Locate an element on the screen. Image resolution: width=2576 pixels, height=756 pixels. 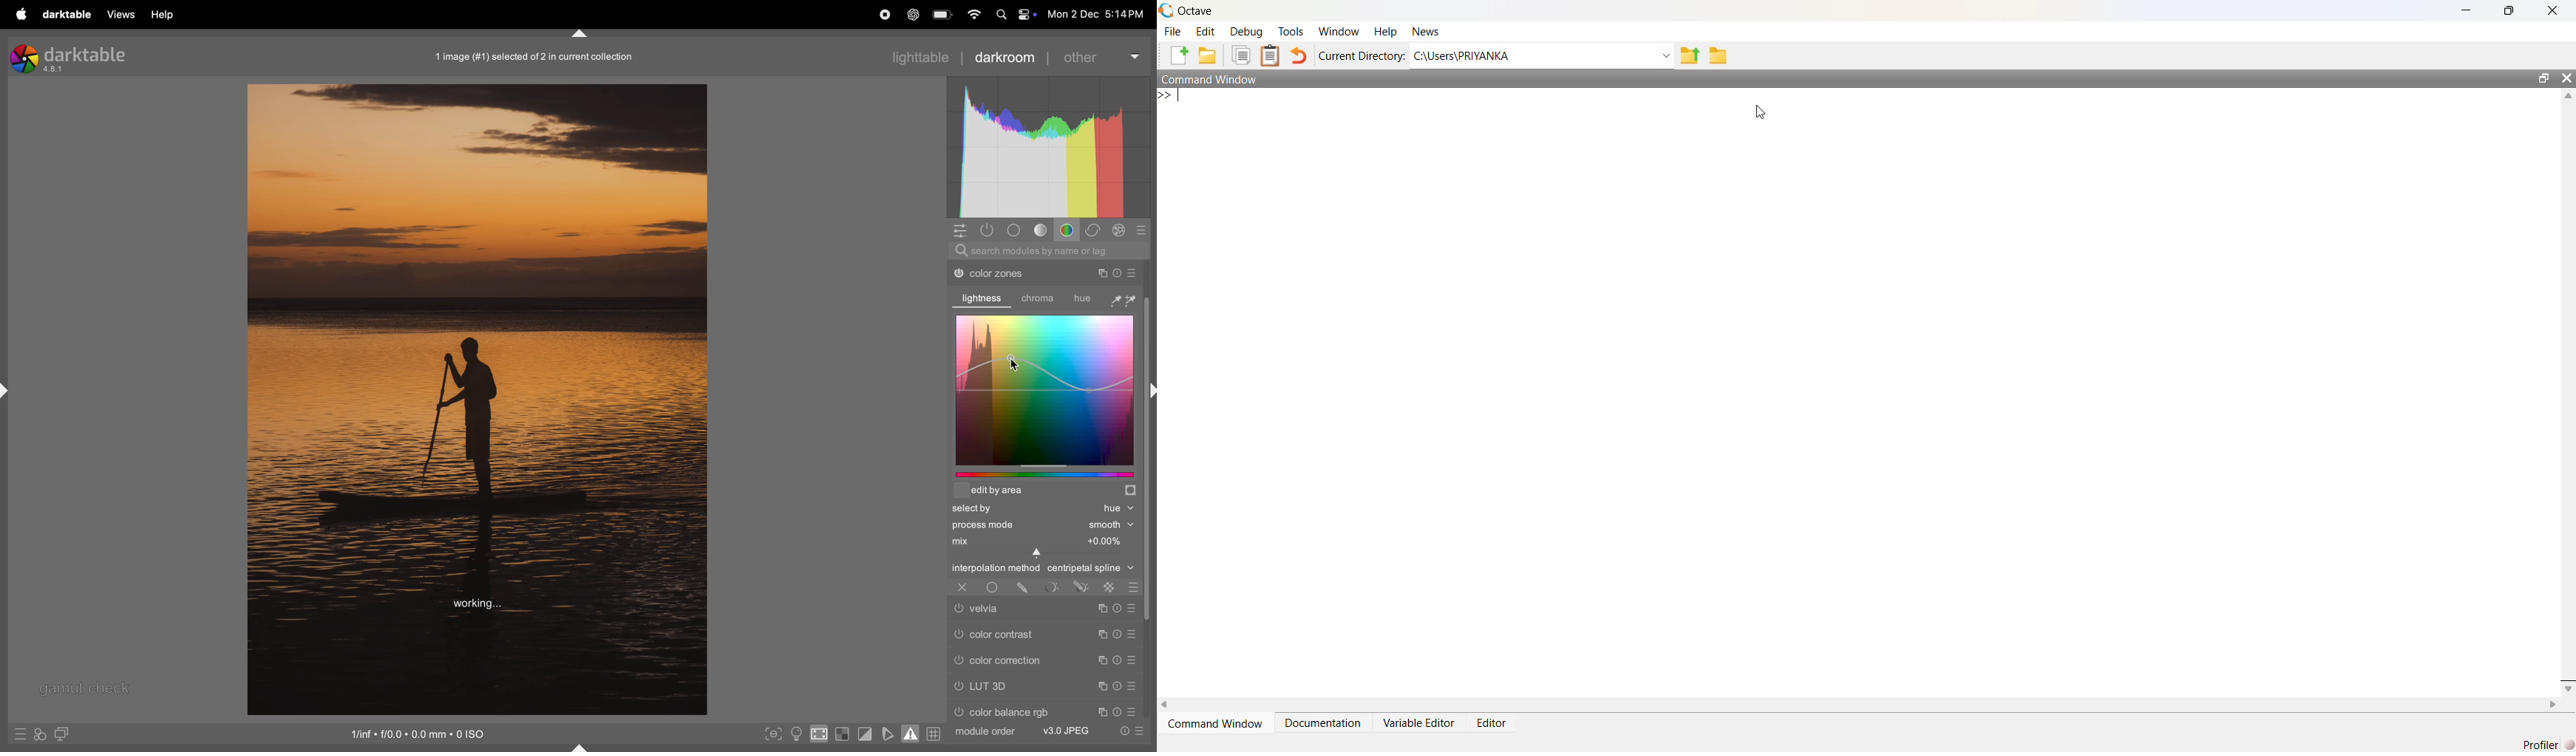
restore is located at coordinates (2544, 78).